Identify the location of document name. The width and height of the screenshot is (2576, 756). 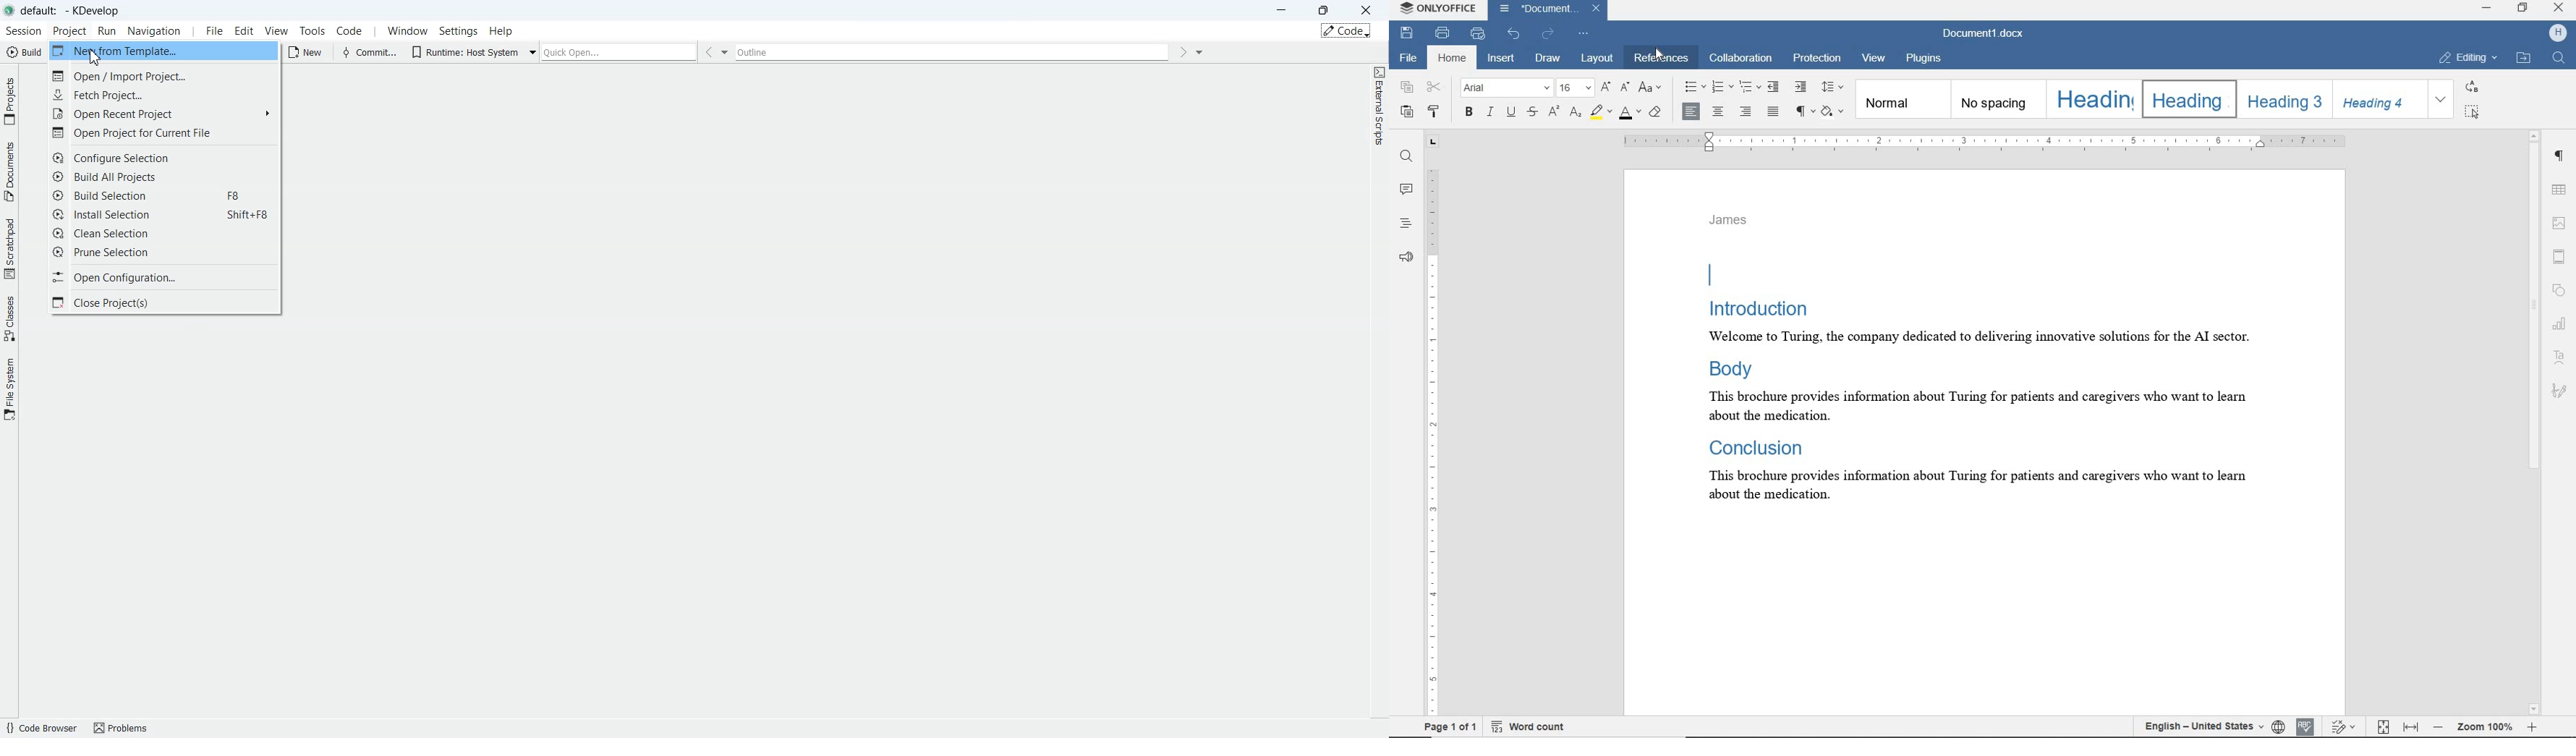
(1980, 32).